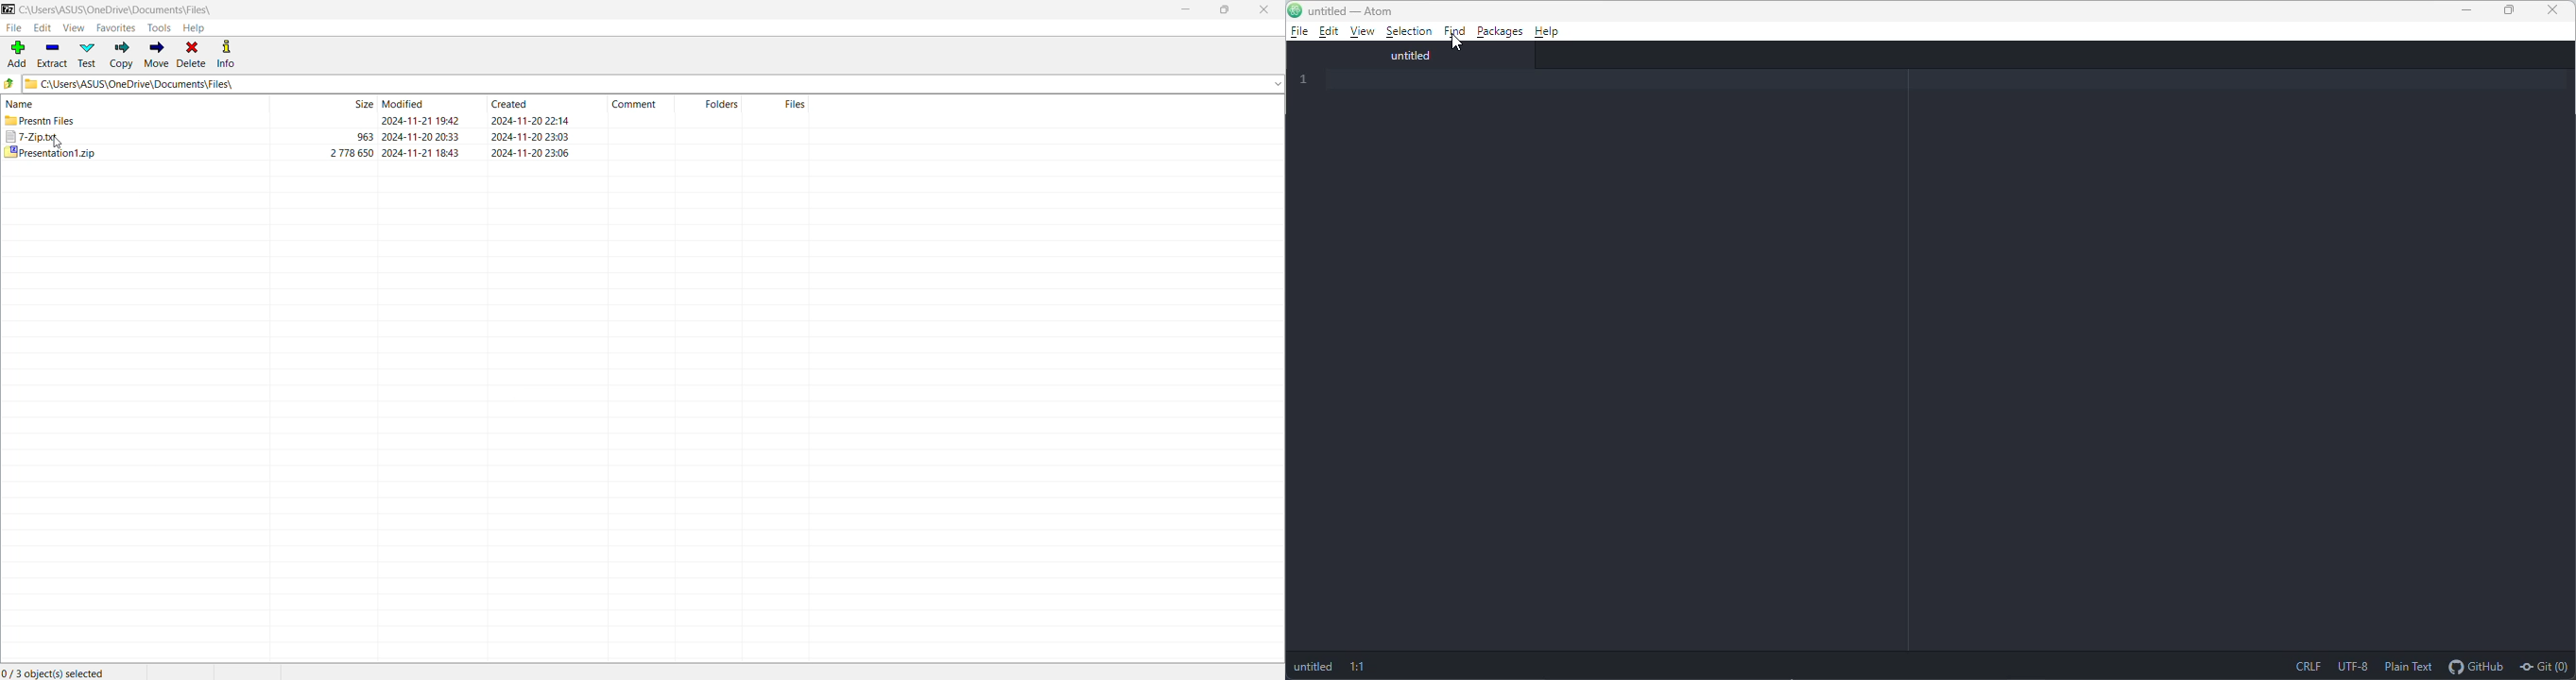  I want to click on git, so click(2546, 666).